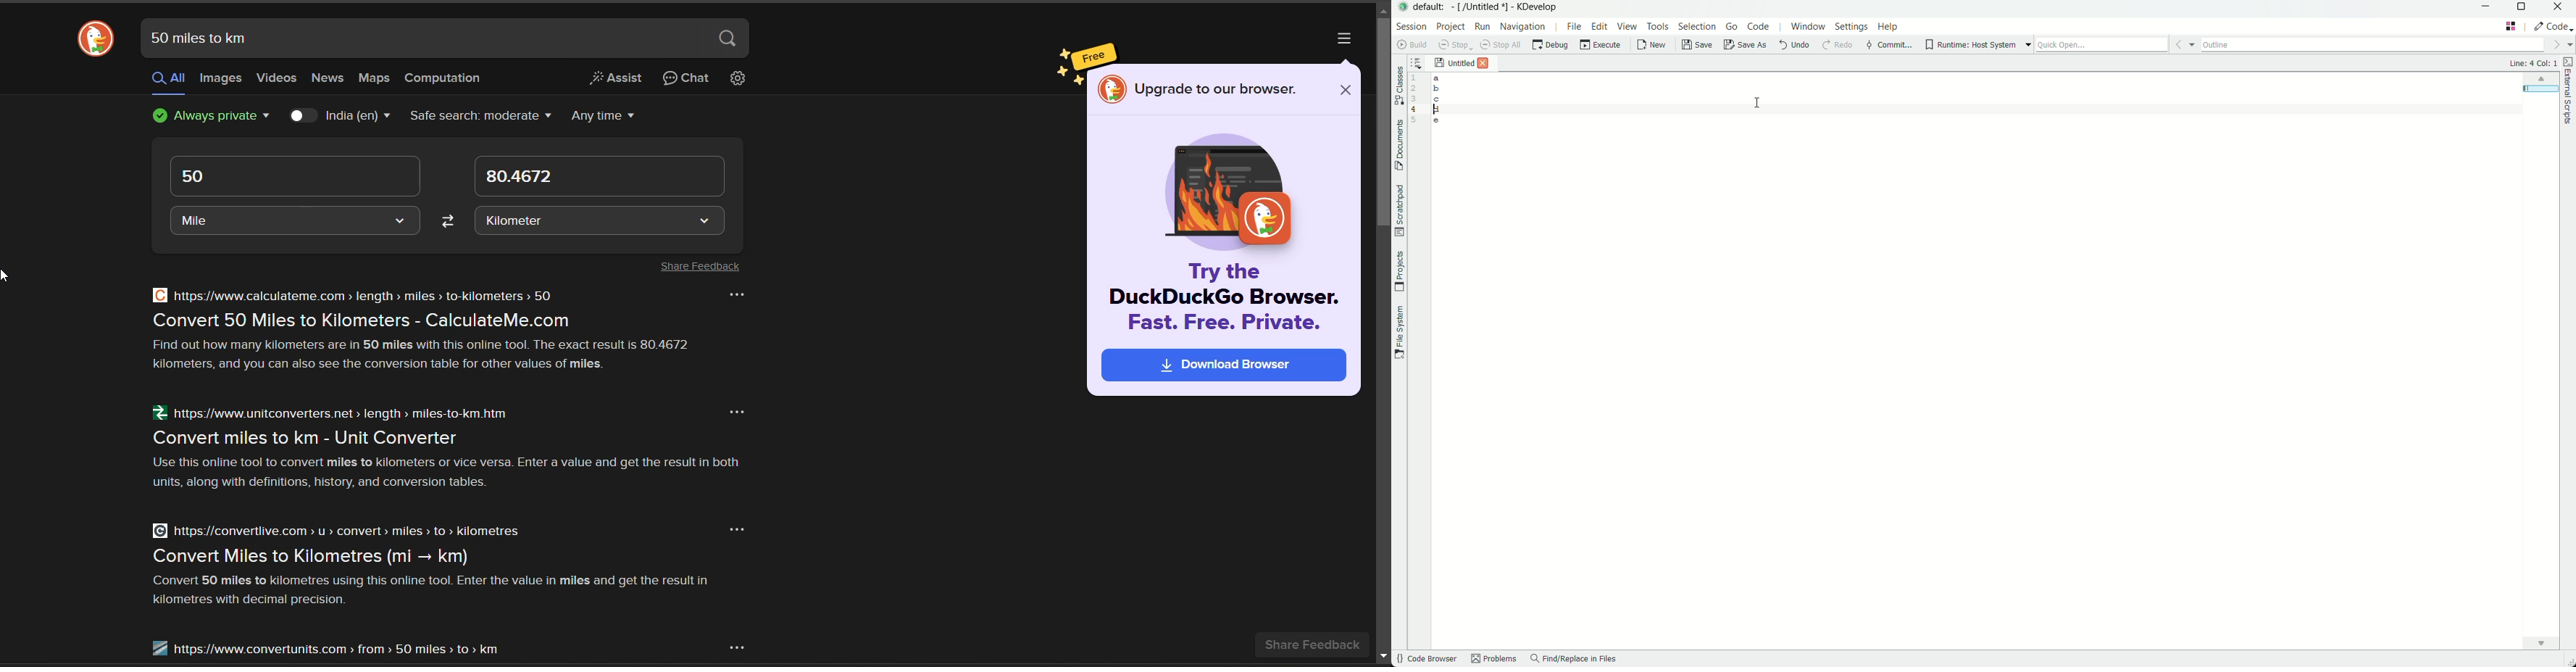 The height and width of the screenshot is (672, 2576). What do you see at coordinates (1404, 9) in the screenshot?
I see `app icon` at bounding box center [1404, 9].